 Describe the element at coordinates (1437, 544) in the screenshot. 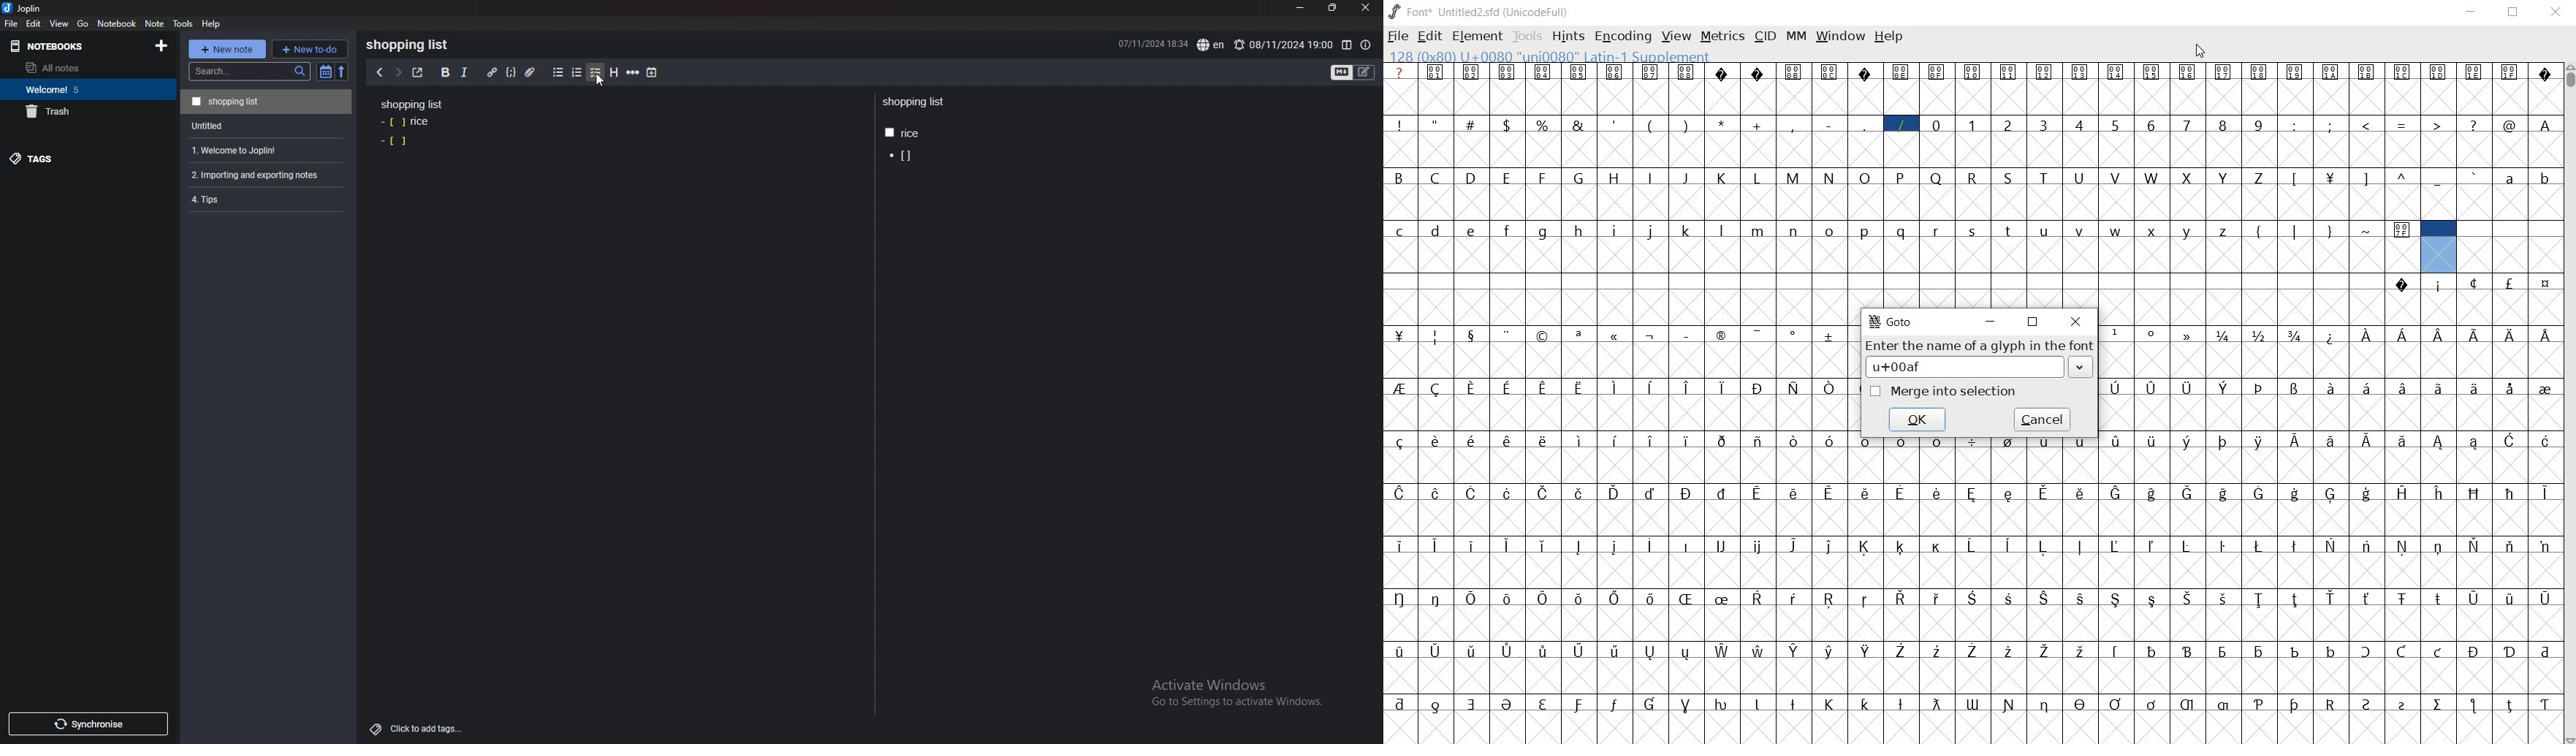

I see `Symbol` at that location.